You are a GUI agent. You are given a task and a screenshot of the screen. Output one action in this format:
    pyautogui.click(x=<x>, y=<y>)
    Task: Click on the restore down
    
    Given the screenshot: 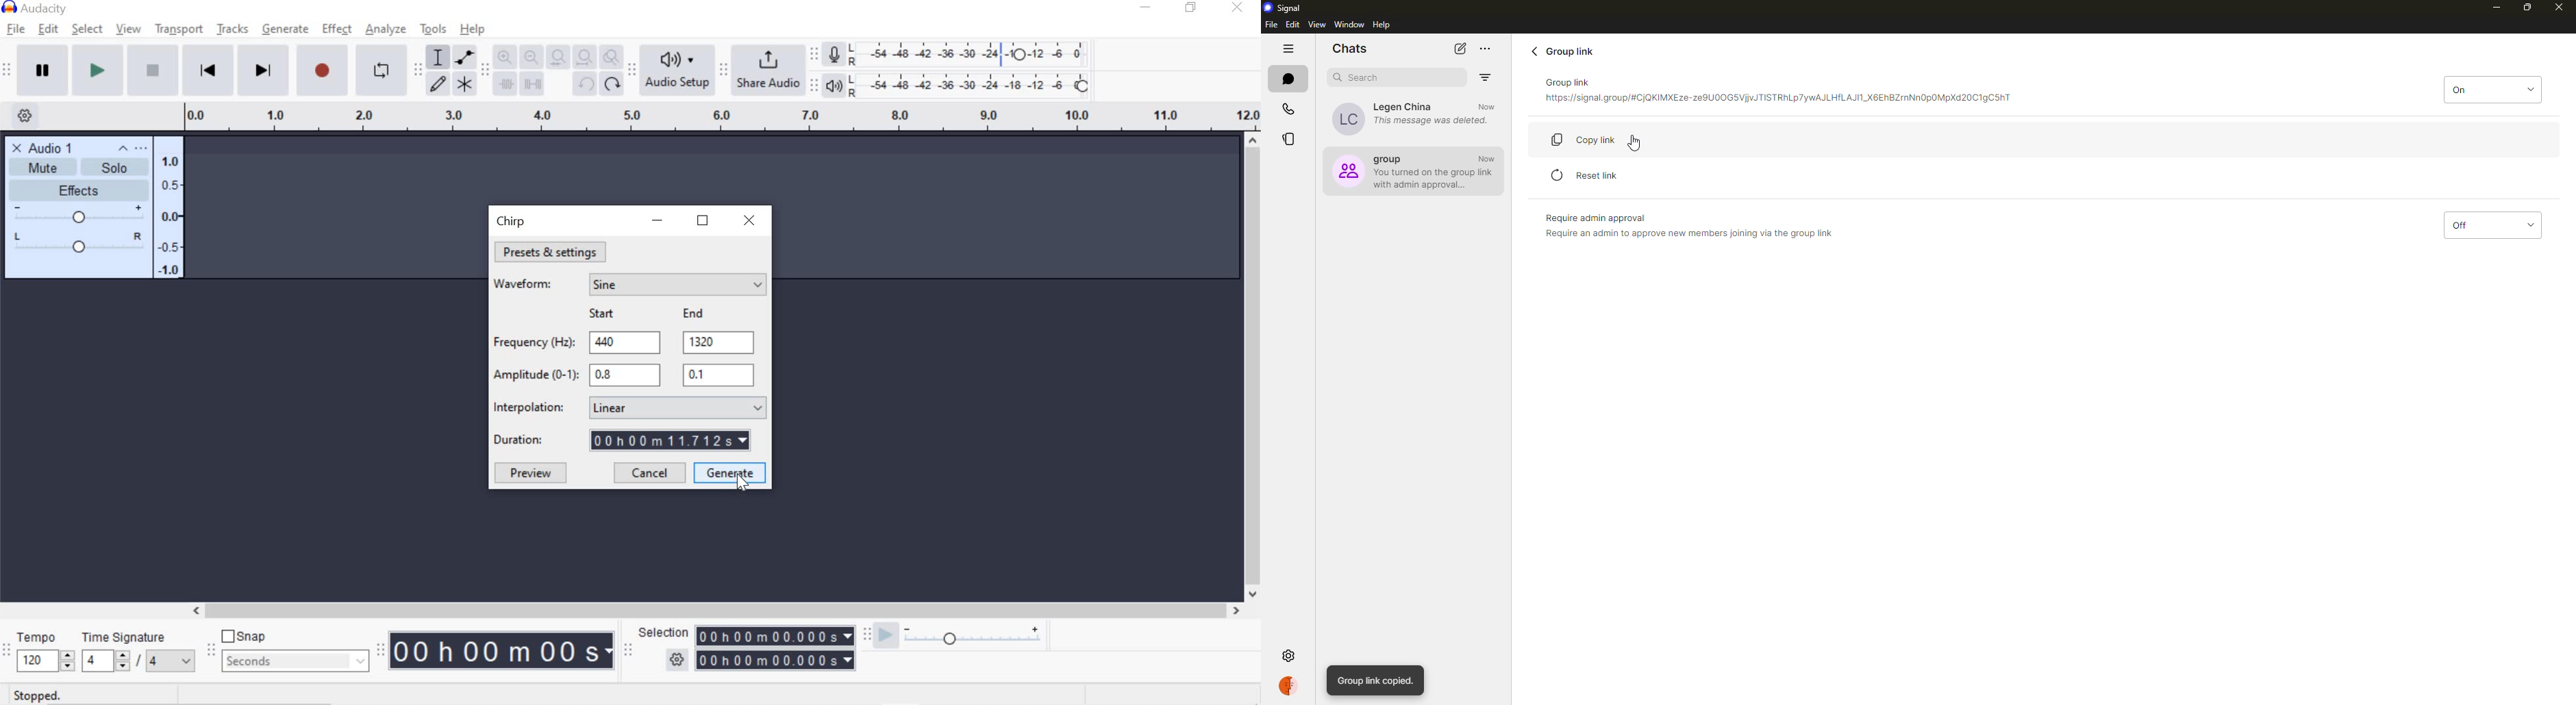 What is the action you would take?
    pyautogui.click(x=1191, y=8)
    